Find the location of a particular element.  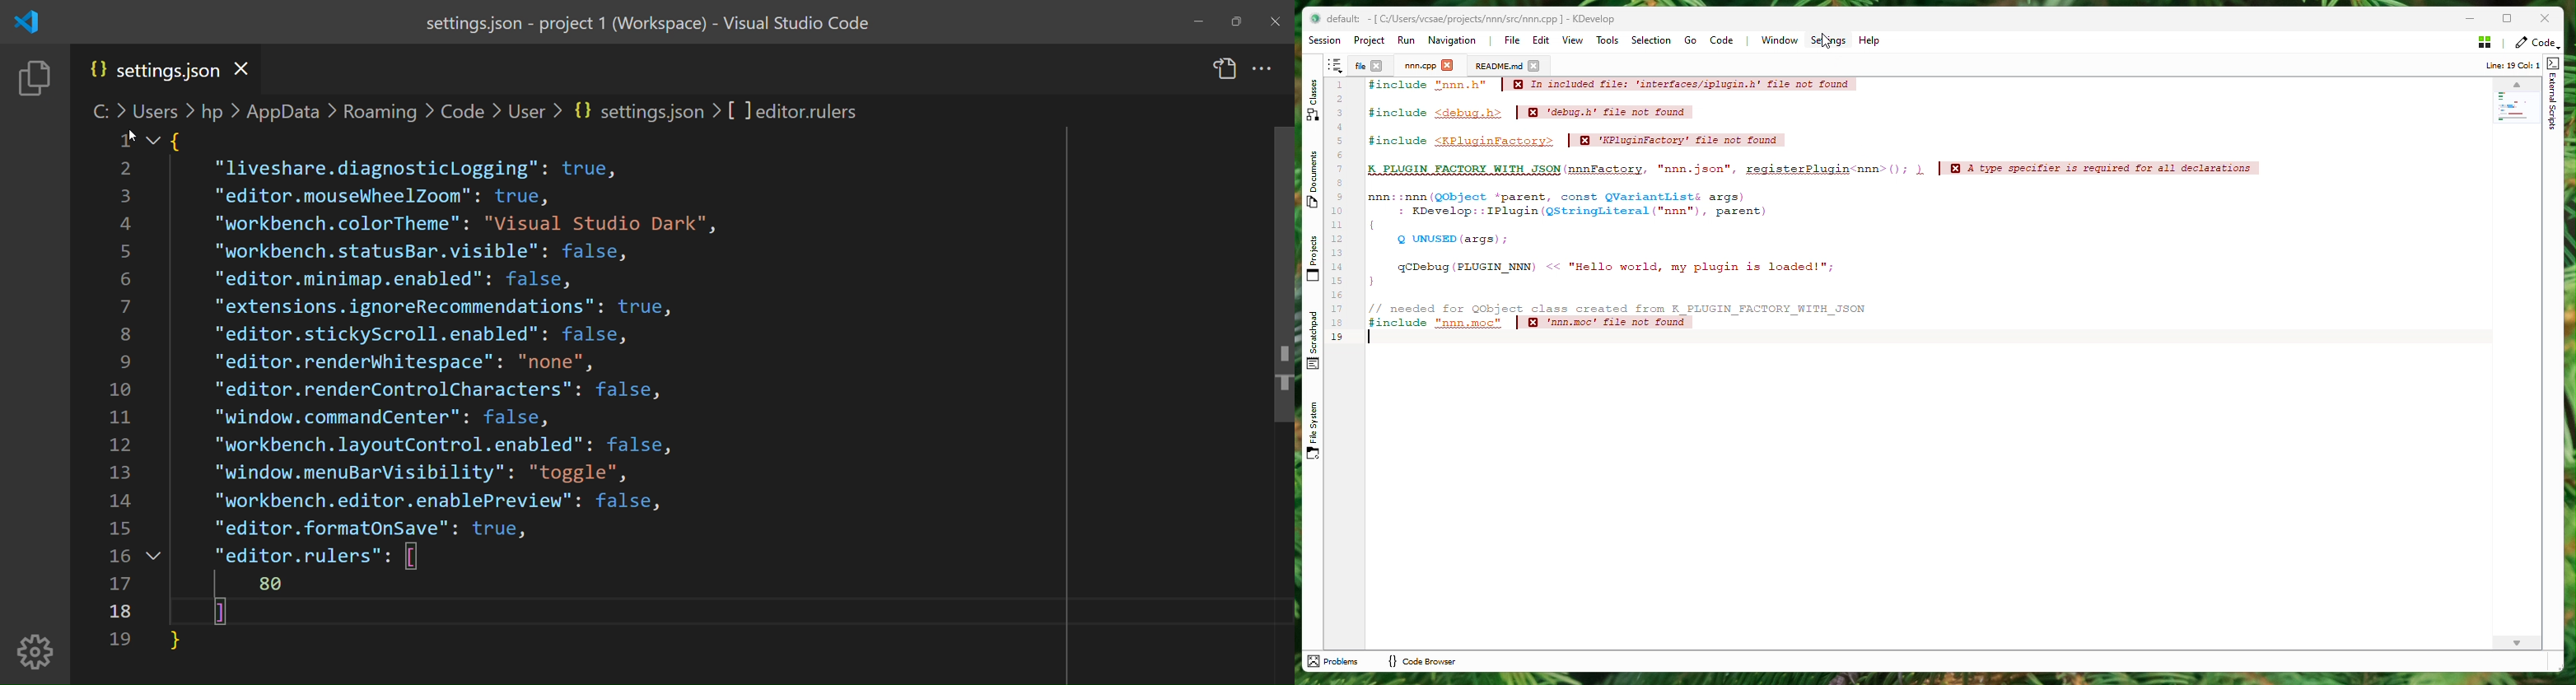

minimize is located at coordinates (1200, 21).